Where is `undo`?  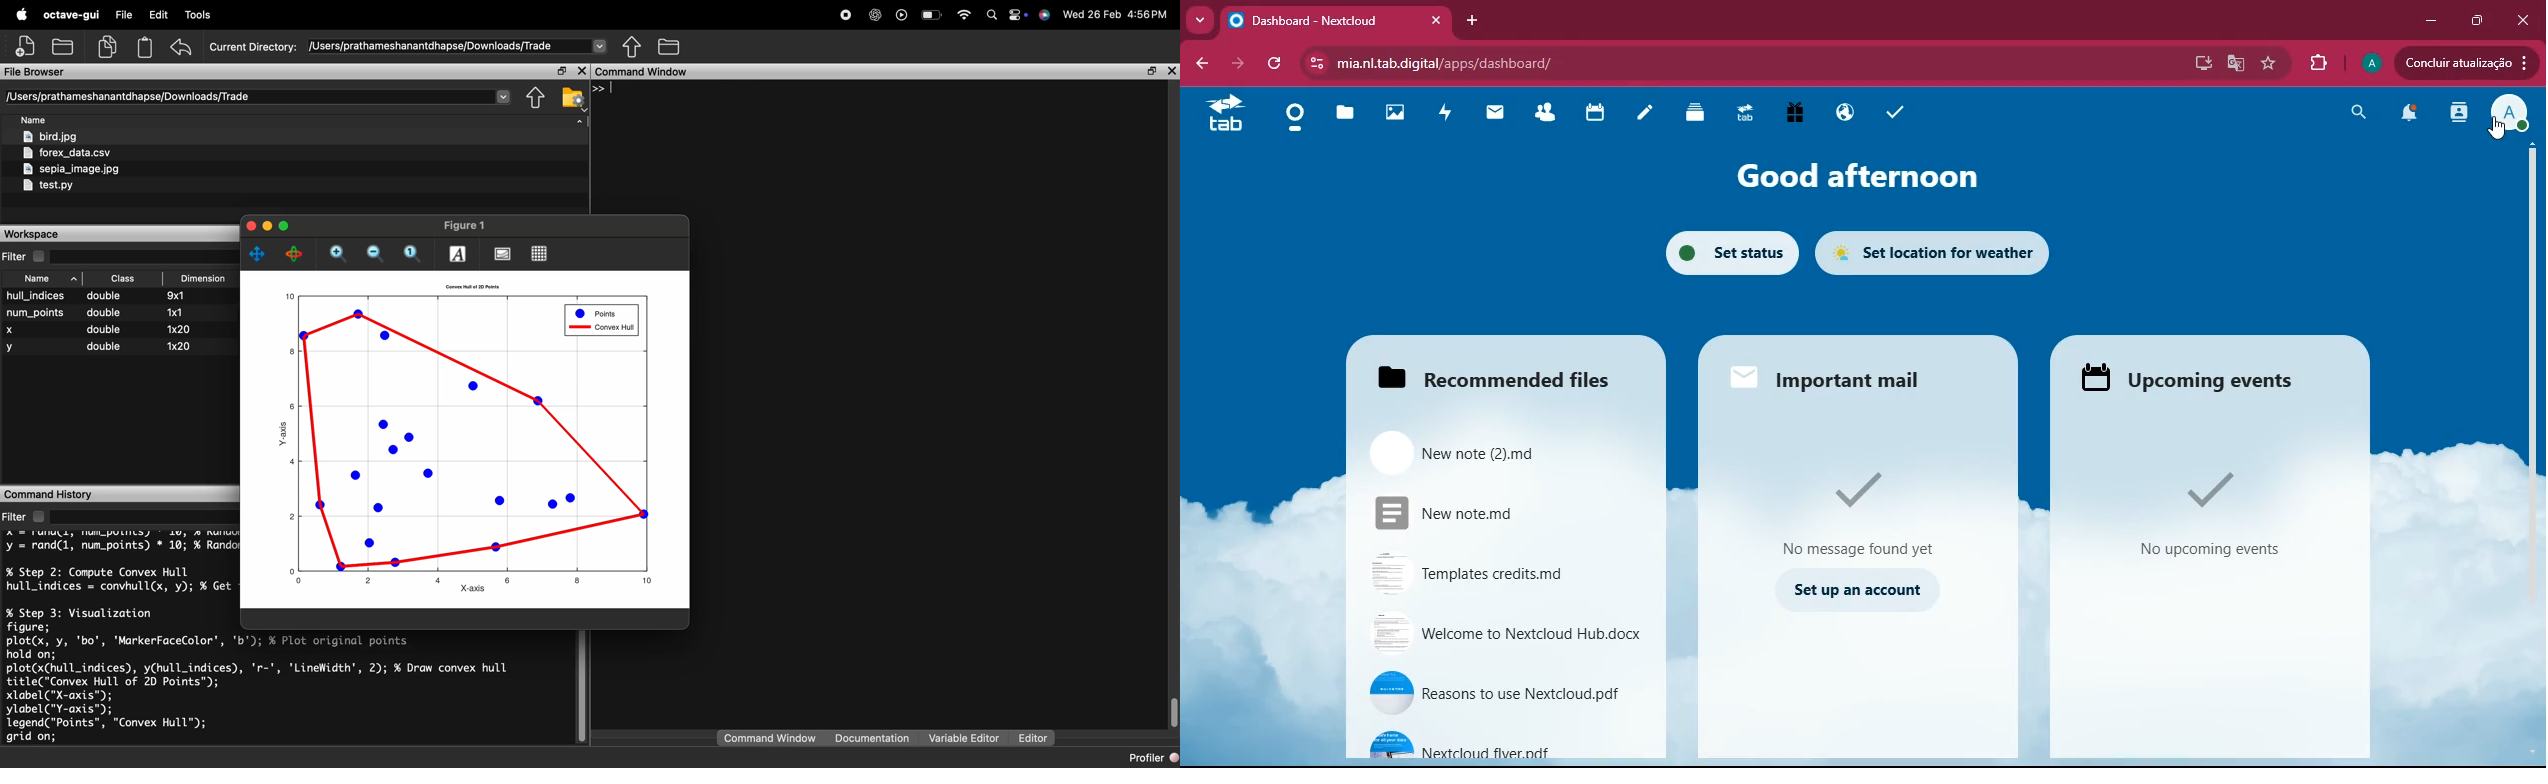 undo is located at coordinates (182, 47).